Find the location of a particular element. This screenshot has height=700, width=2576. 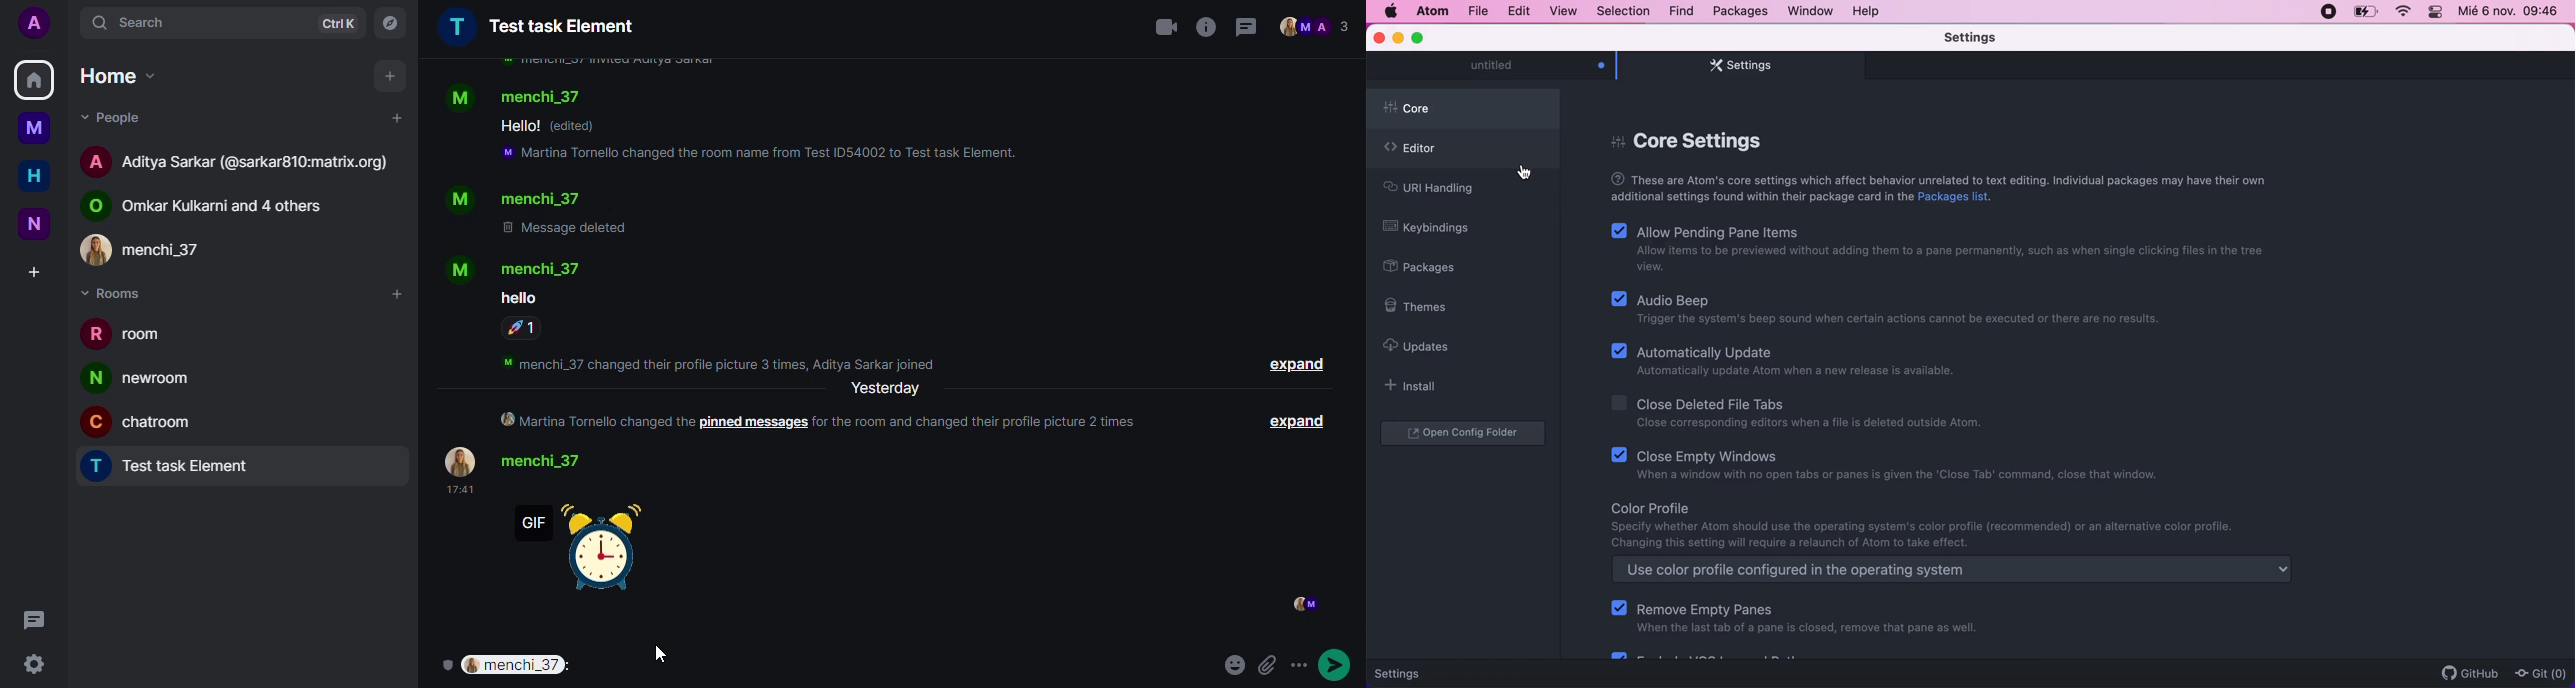

Settings is located at coordinates (1396, 674).